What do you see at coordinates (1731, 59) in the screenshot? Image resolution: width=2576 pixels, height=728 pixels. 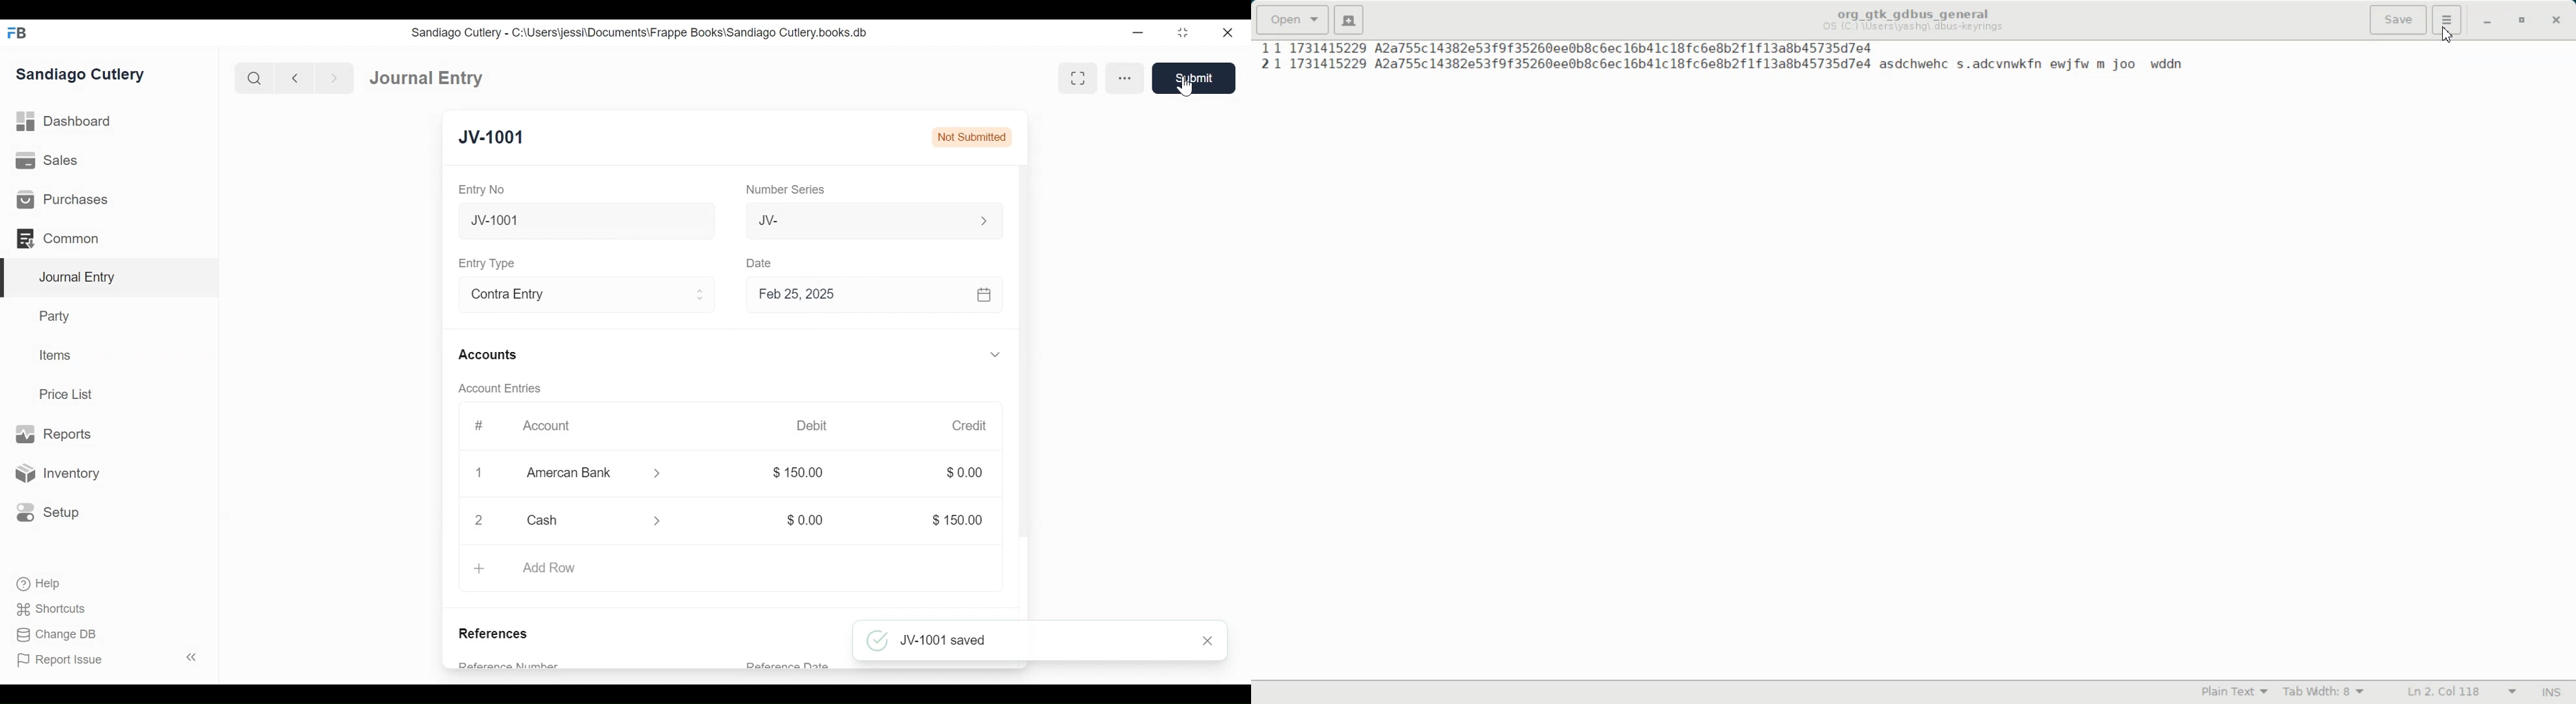 I see `1 1731415229 A2a755c14382e53f9f35260ee0b8cbec16b41c18fc6e8b2f1f13a8b45735d7e4
1 1731415229 A2a755c14382e53f9f35260ee0b8cbec16b41c18fc6e8b2f1f13a8b45735d7e4 asdchwehc s.adcvnwkfn ewjfw m joo wddn` at bounding box center [1731, 59].